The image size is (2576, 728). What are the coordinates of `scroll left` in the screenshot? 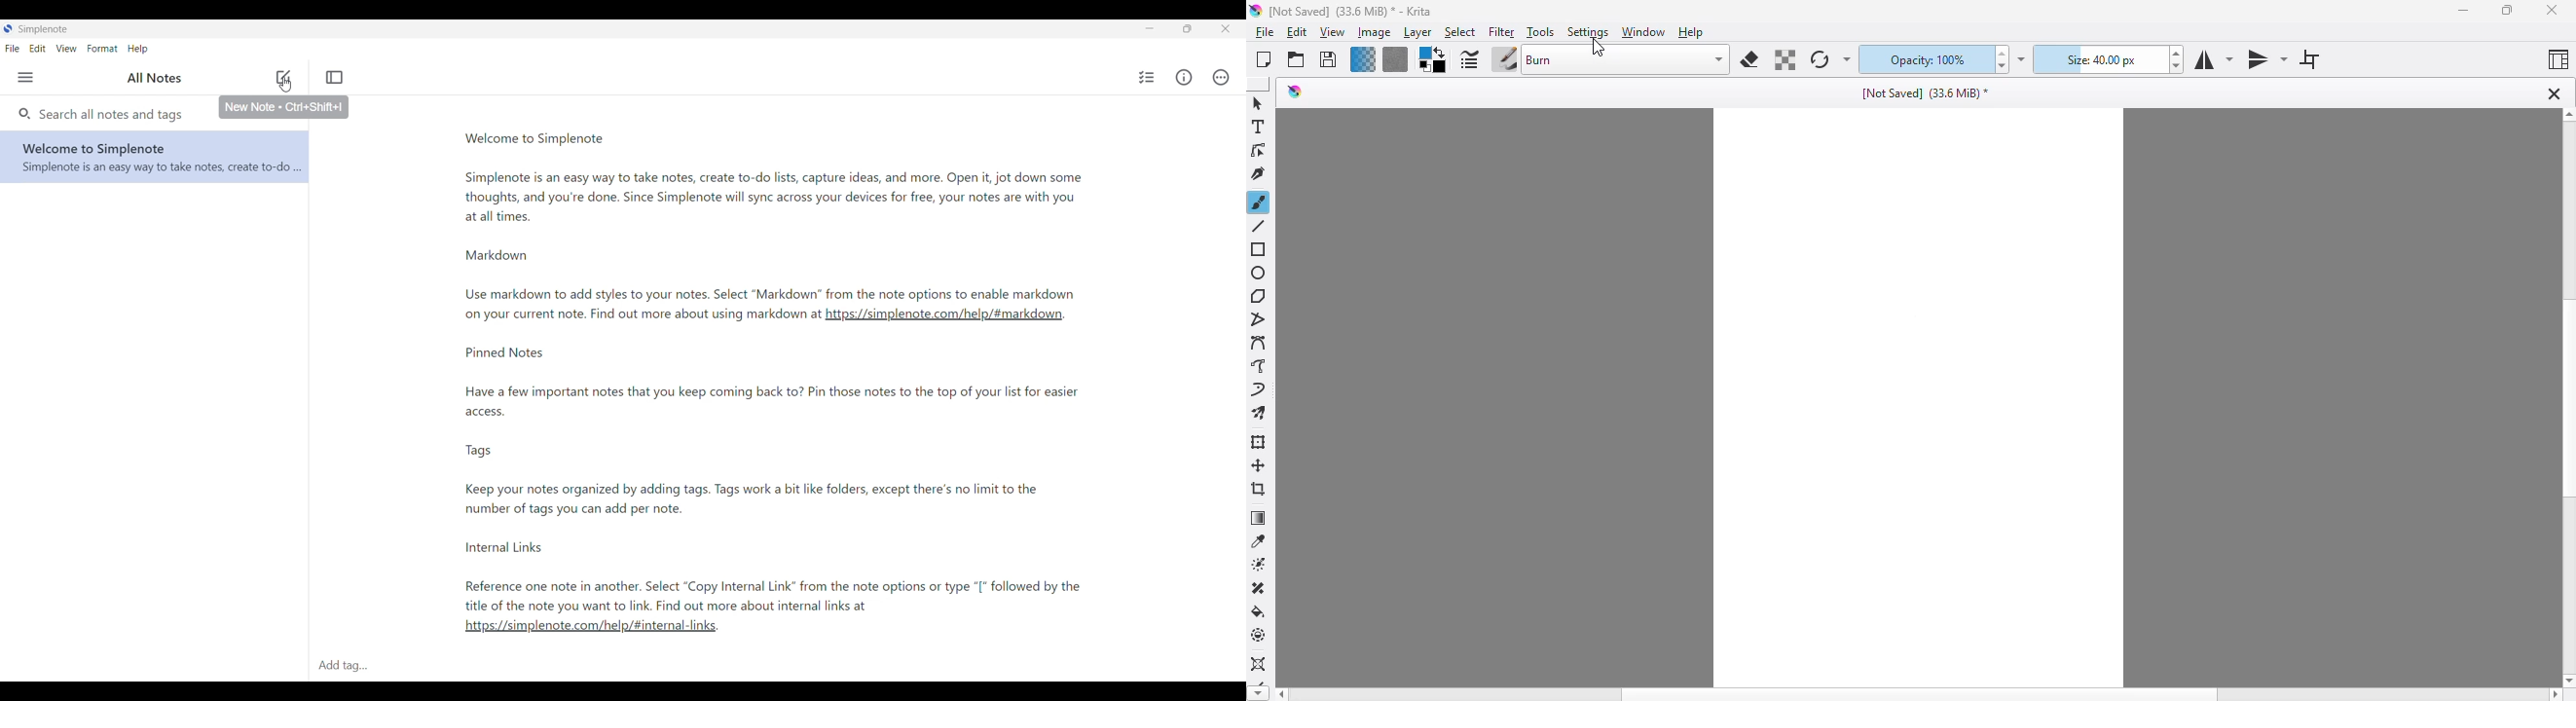 It's located at (1279, 694).